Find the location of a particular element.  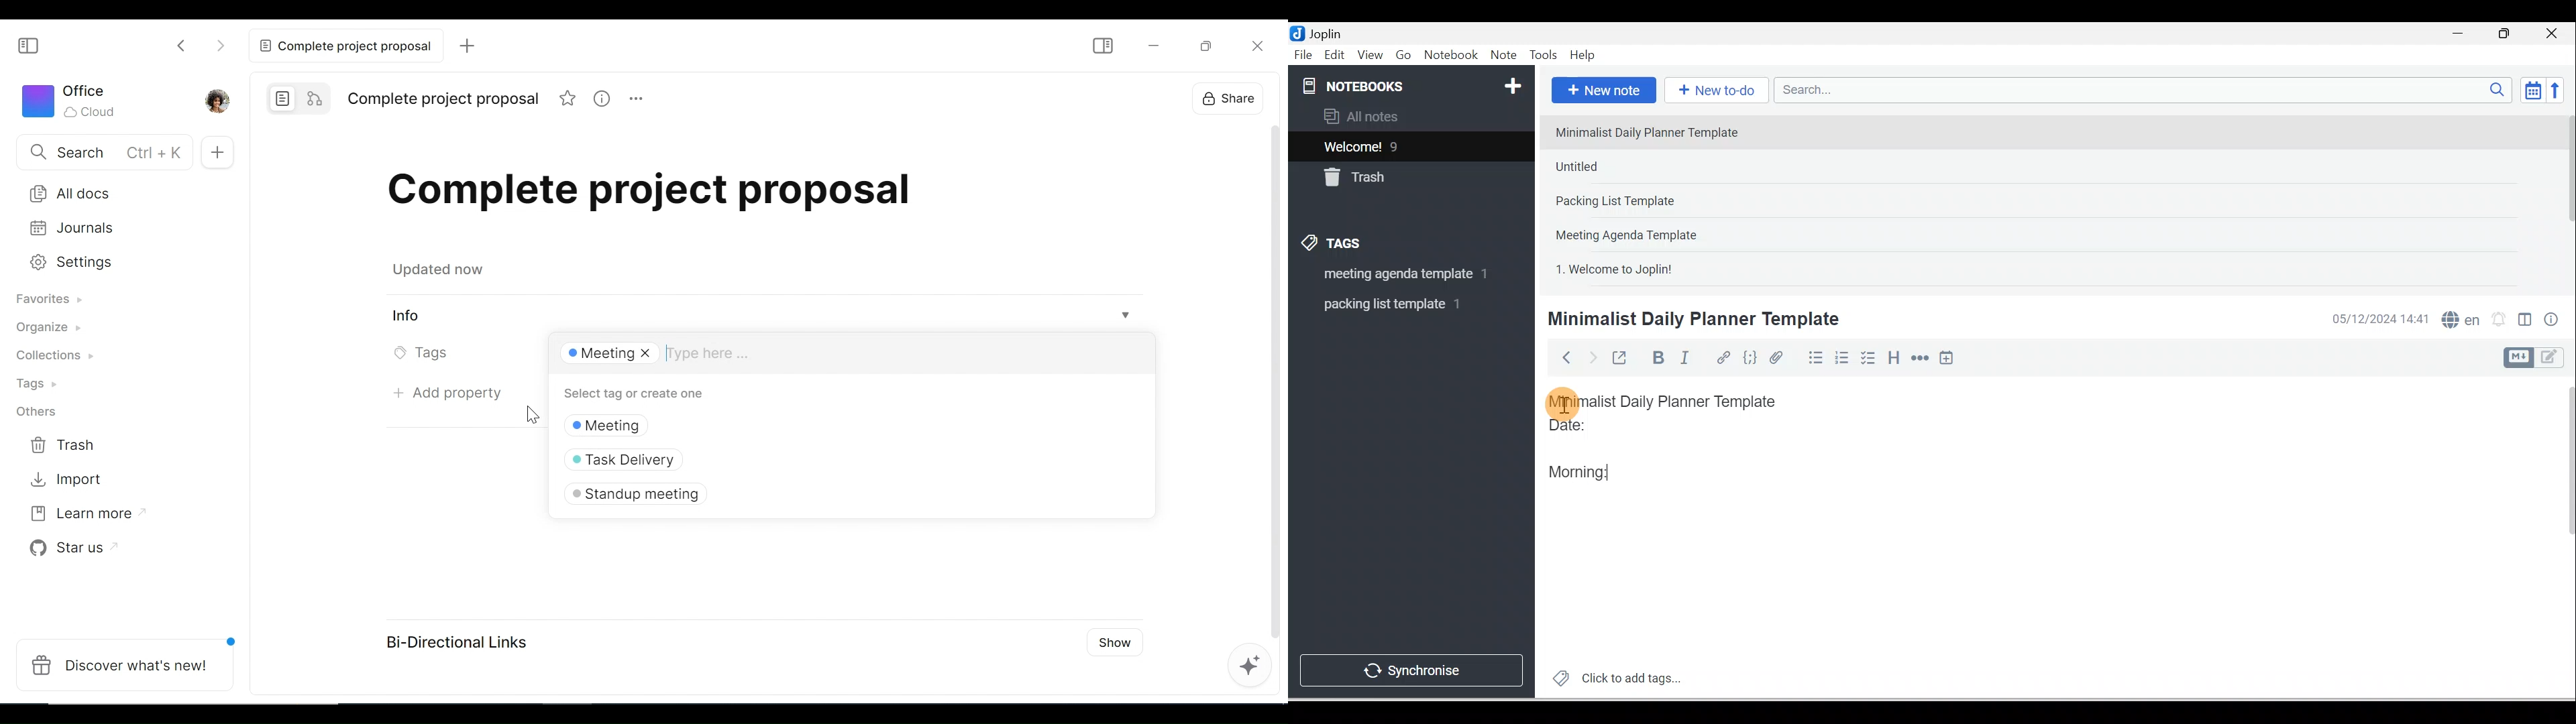

Forward is located at coordinates (1591, 357).